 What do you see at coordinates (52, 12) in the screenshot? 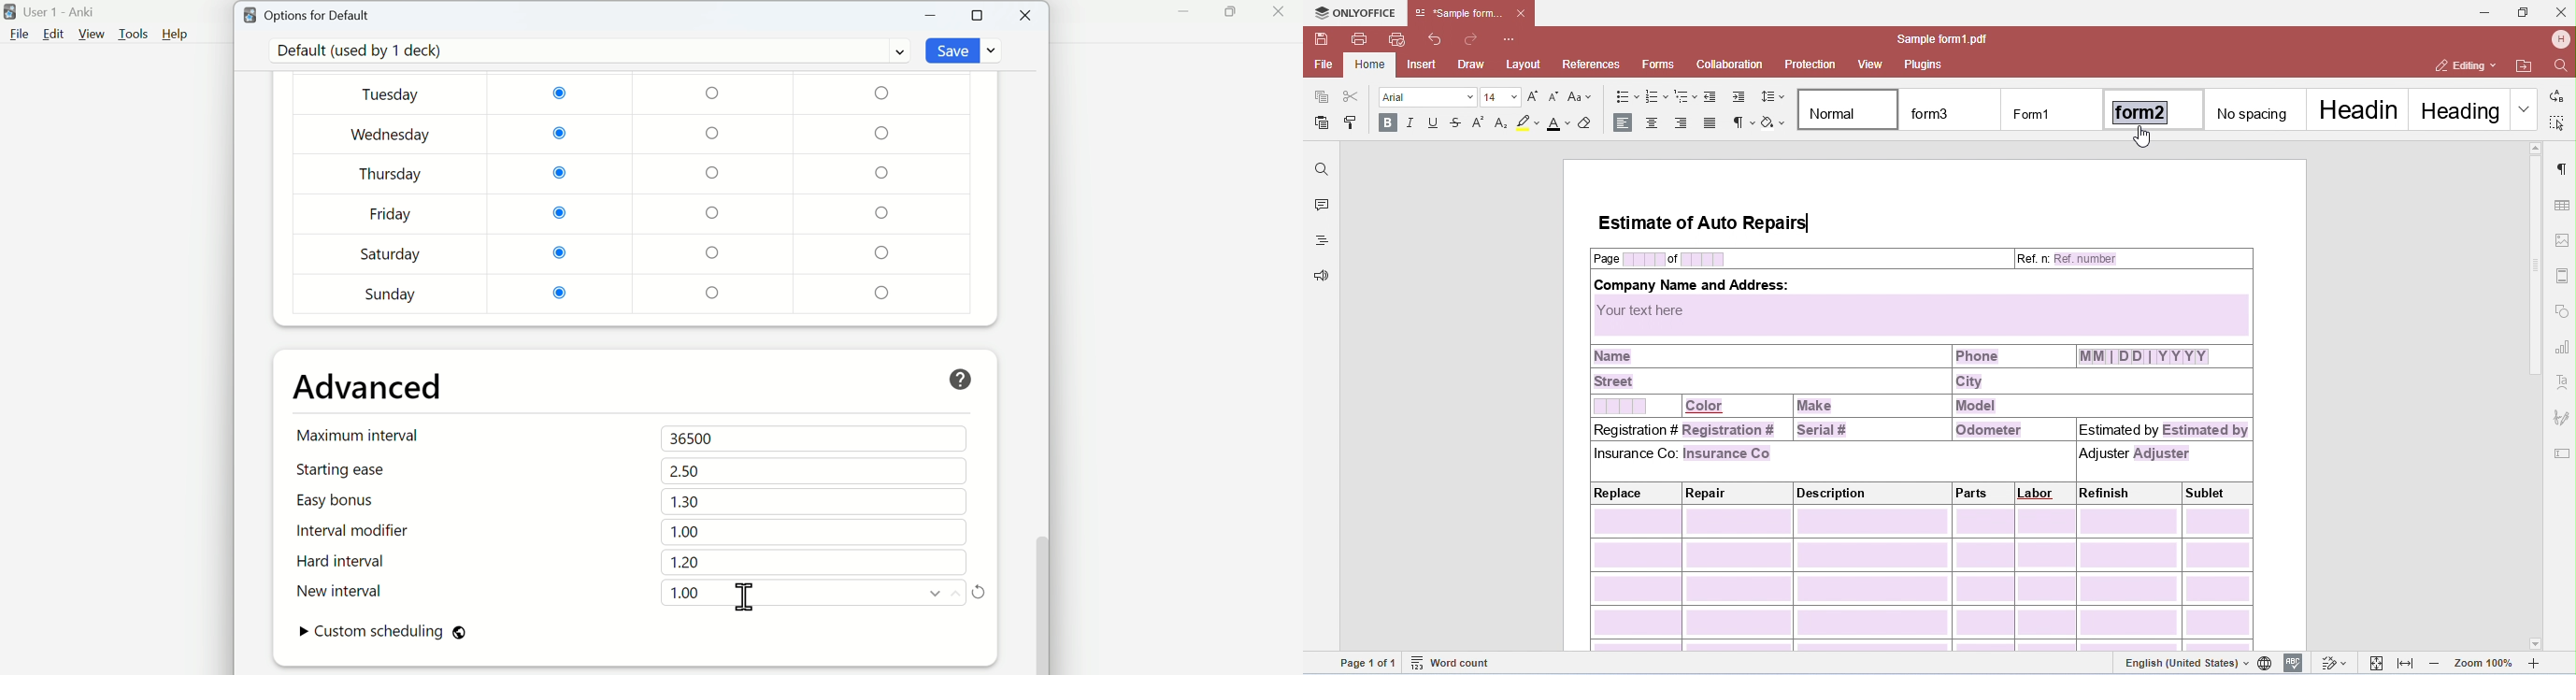
I see `User 1 - Anki` at bounding box center [52, 12].